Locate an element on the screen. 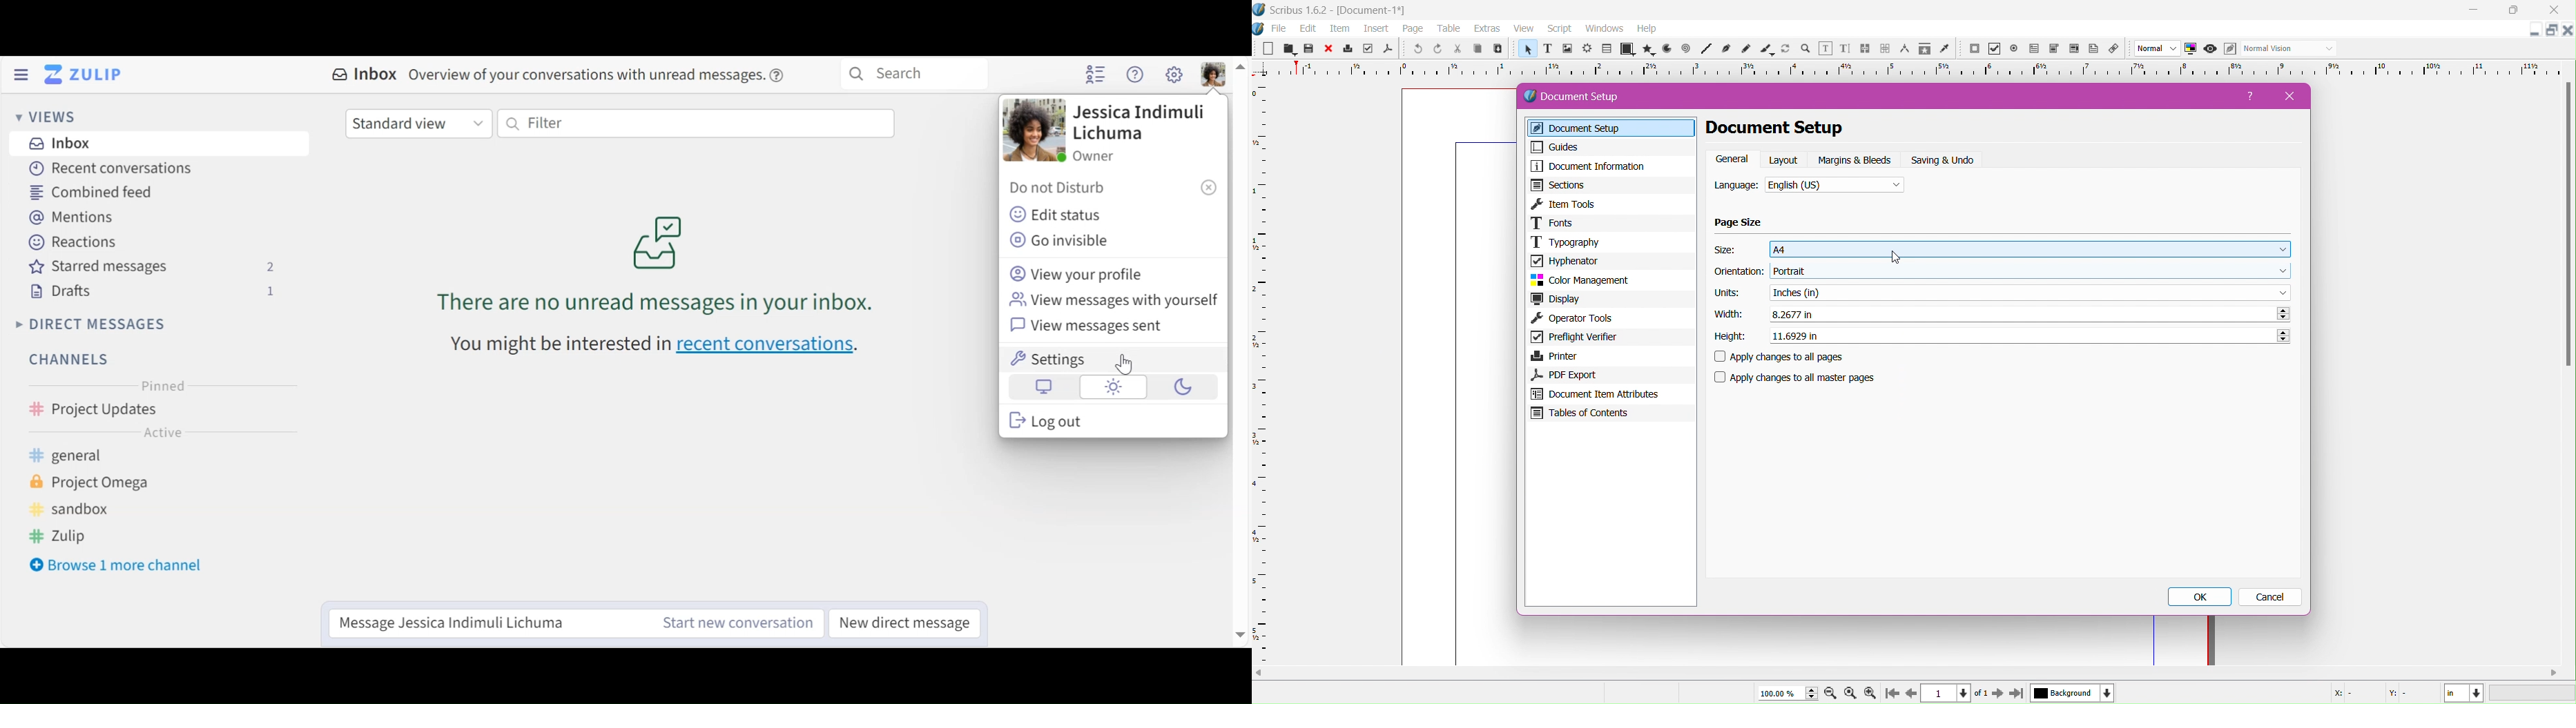  eye dropper is located at coordinates (1948, 50).